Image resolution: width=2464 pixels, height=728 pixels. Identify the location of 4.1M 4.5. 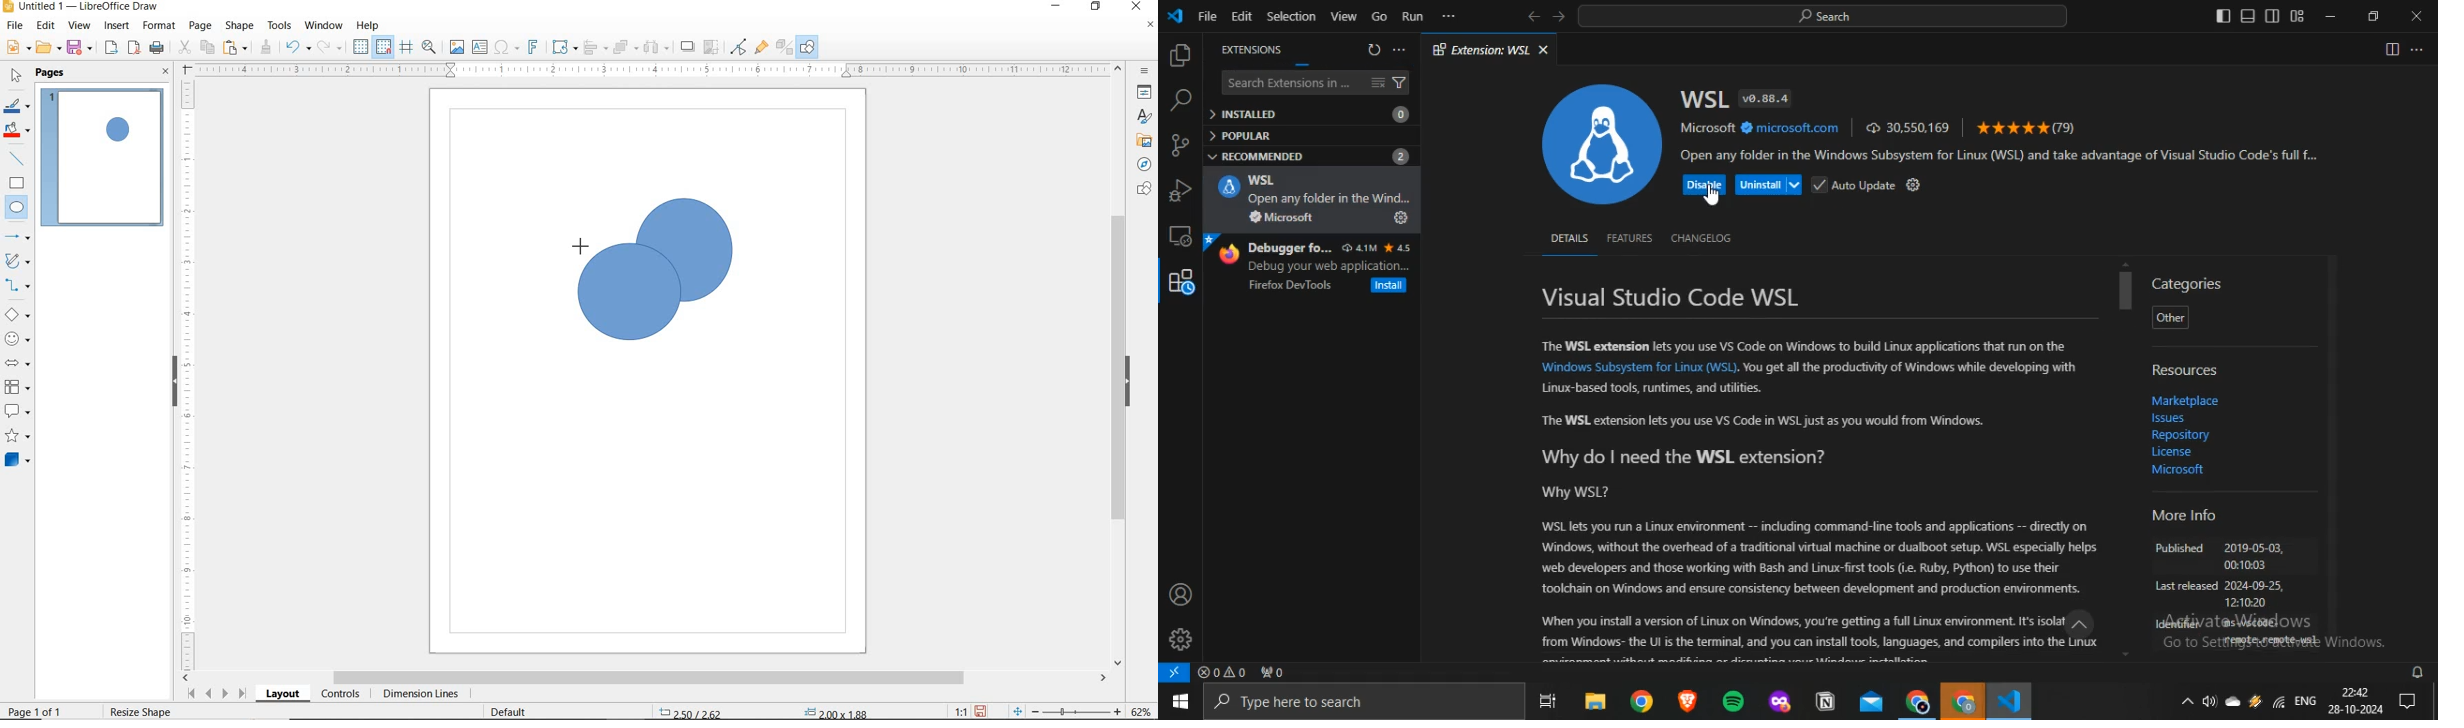
(1377, 248).